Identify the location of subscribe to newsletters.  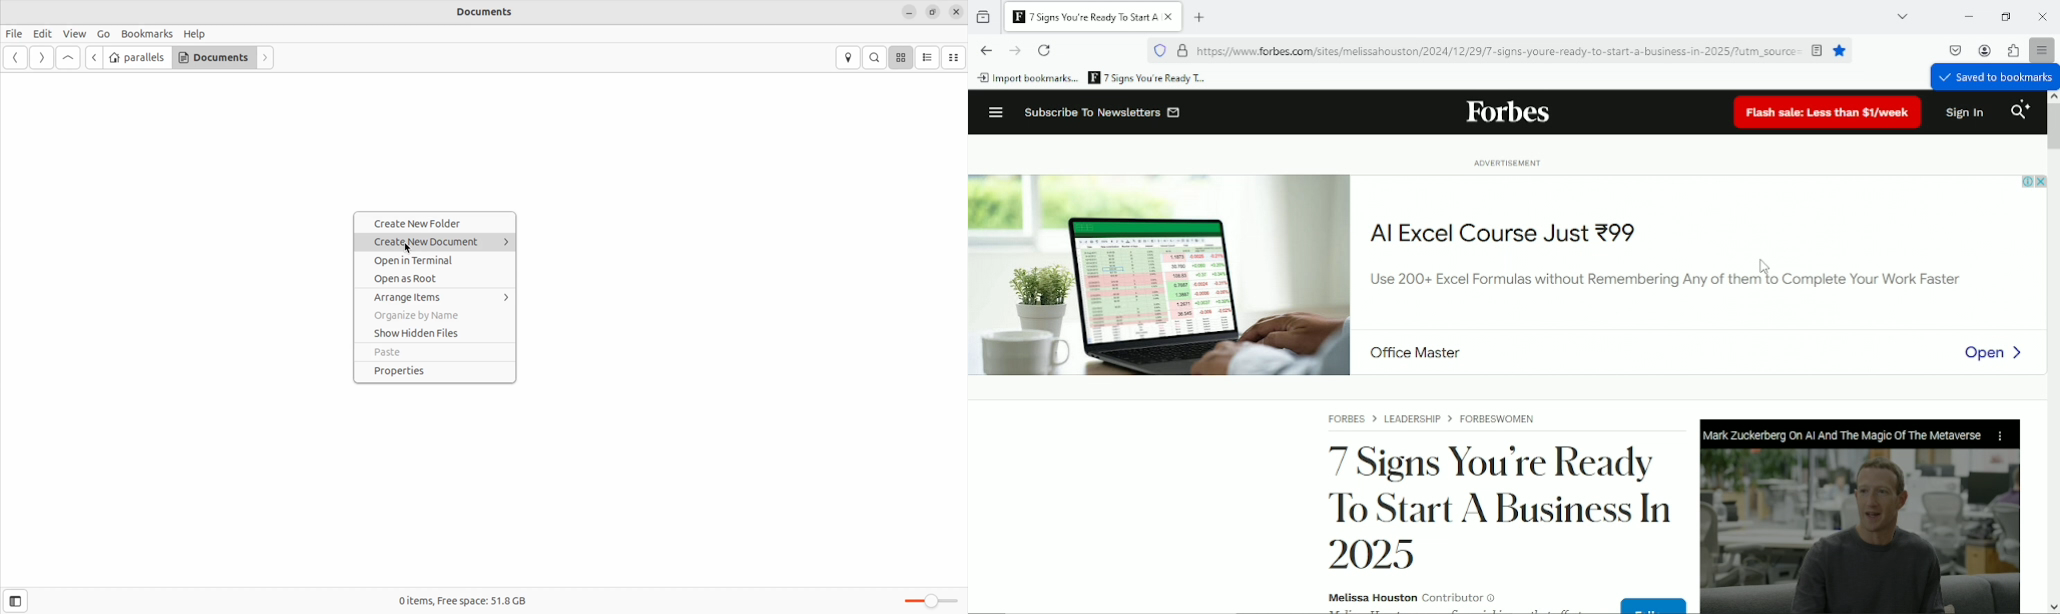
(1101, 112).